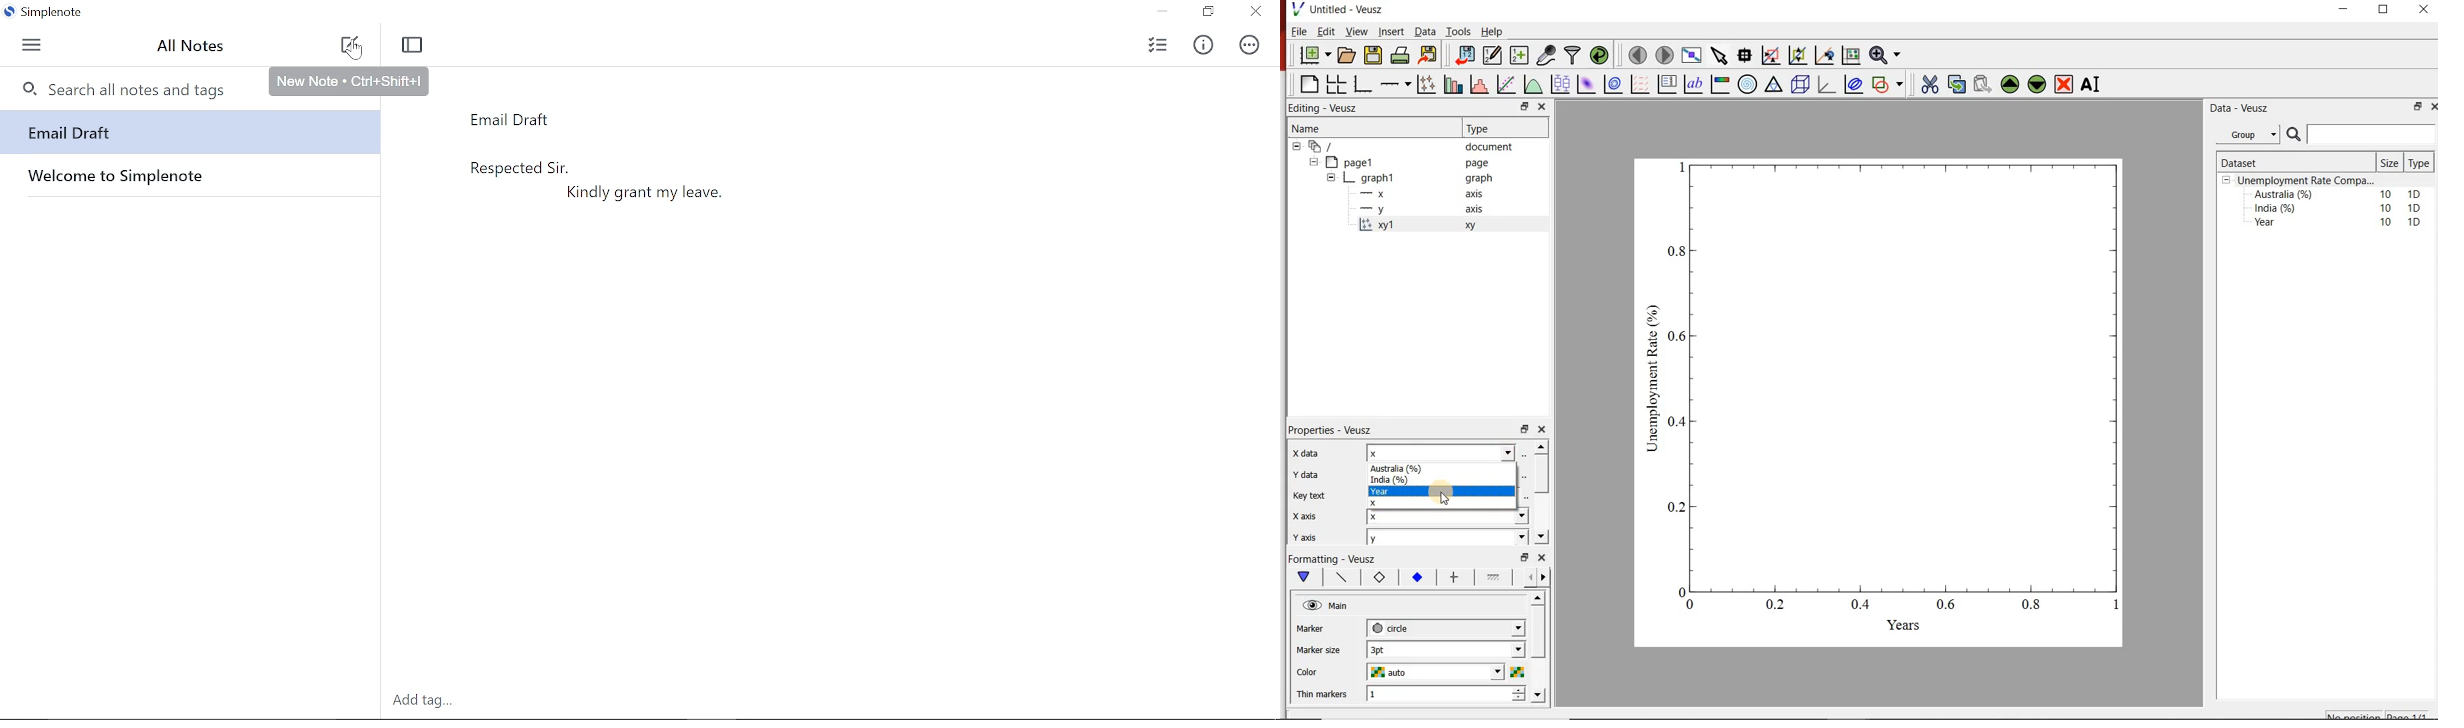 This screenshot has width=2464, height=728. What do you see at coordinates (1348, 55) in the screenshot?
I see `open document` at bounding box center [1348, 55].